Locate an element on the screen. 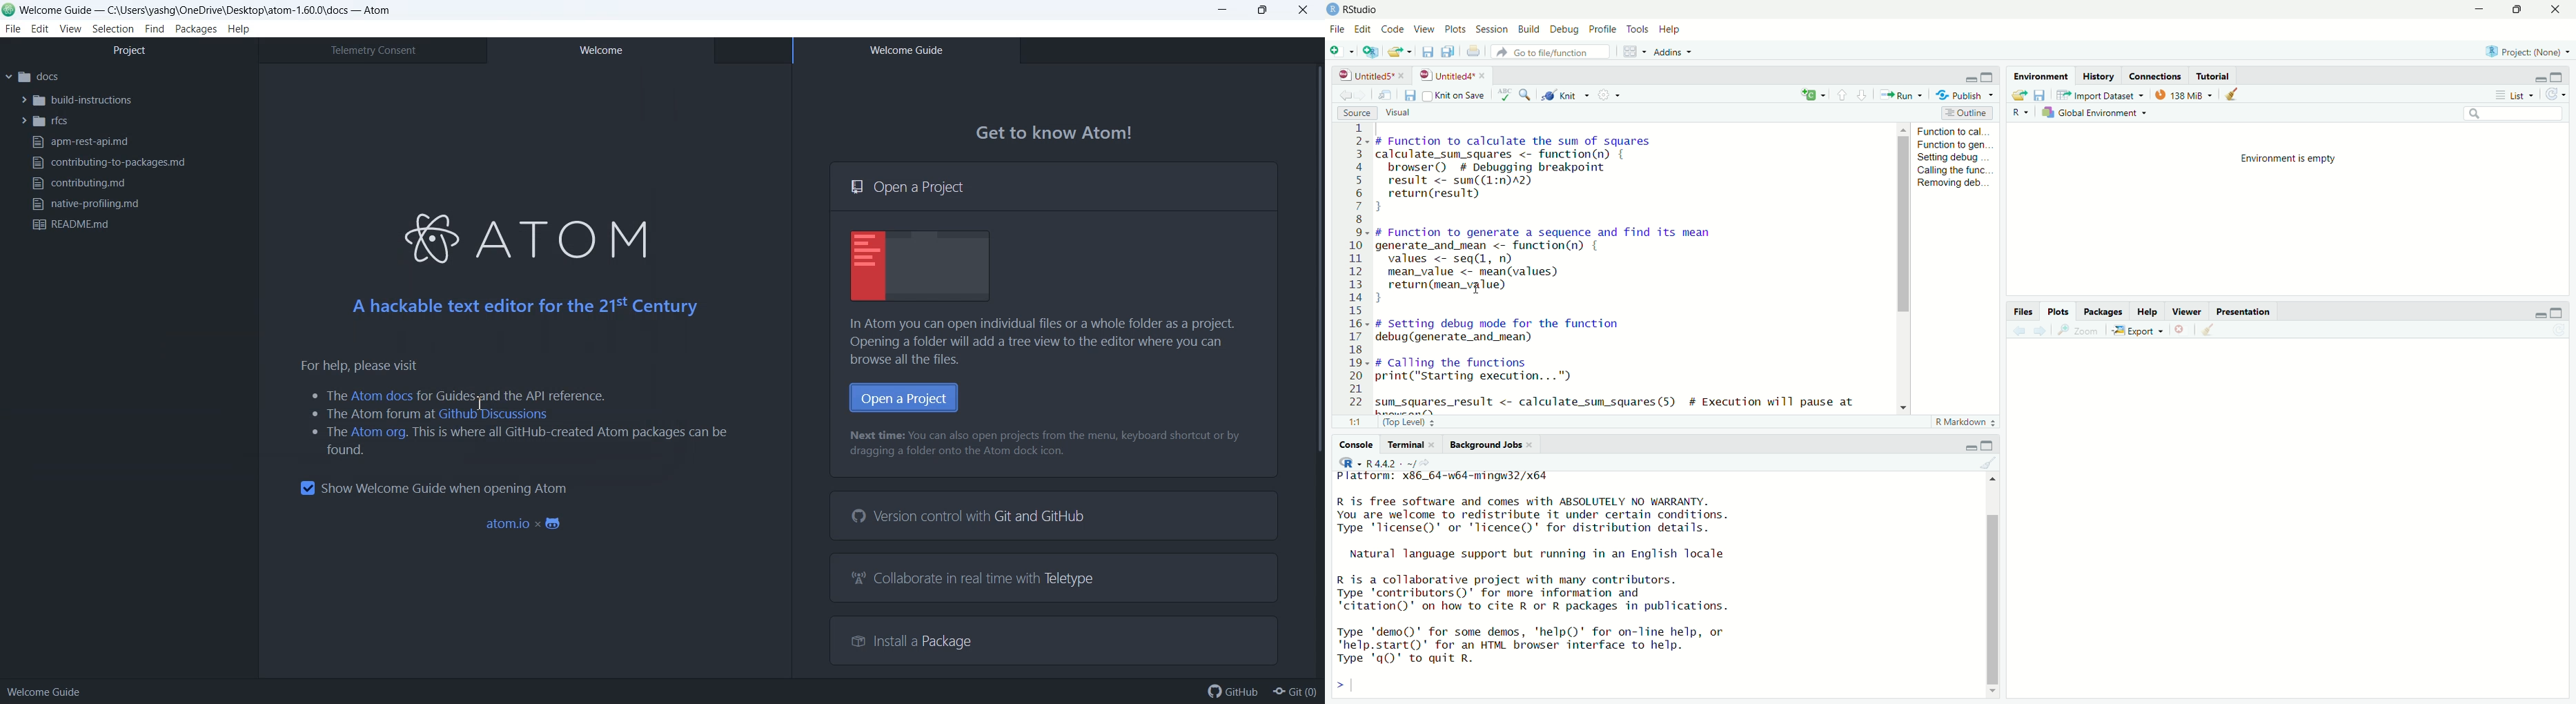  clear all plots is located at coordinates (2210, 330).